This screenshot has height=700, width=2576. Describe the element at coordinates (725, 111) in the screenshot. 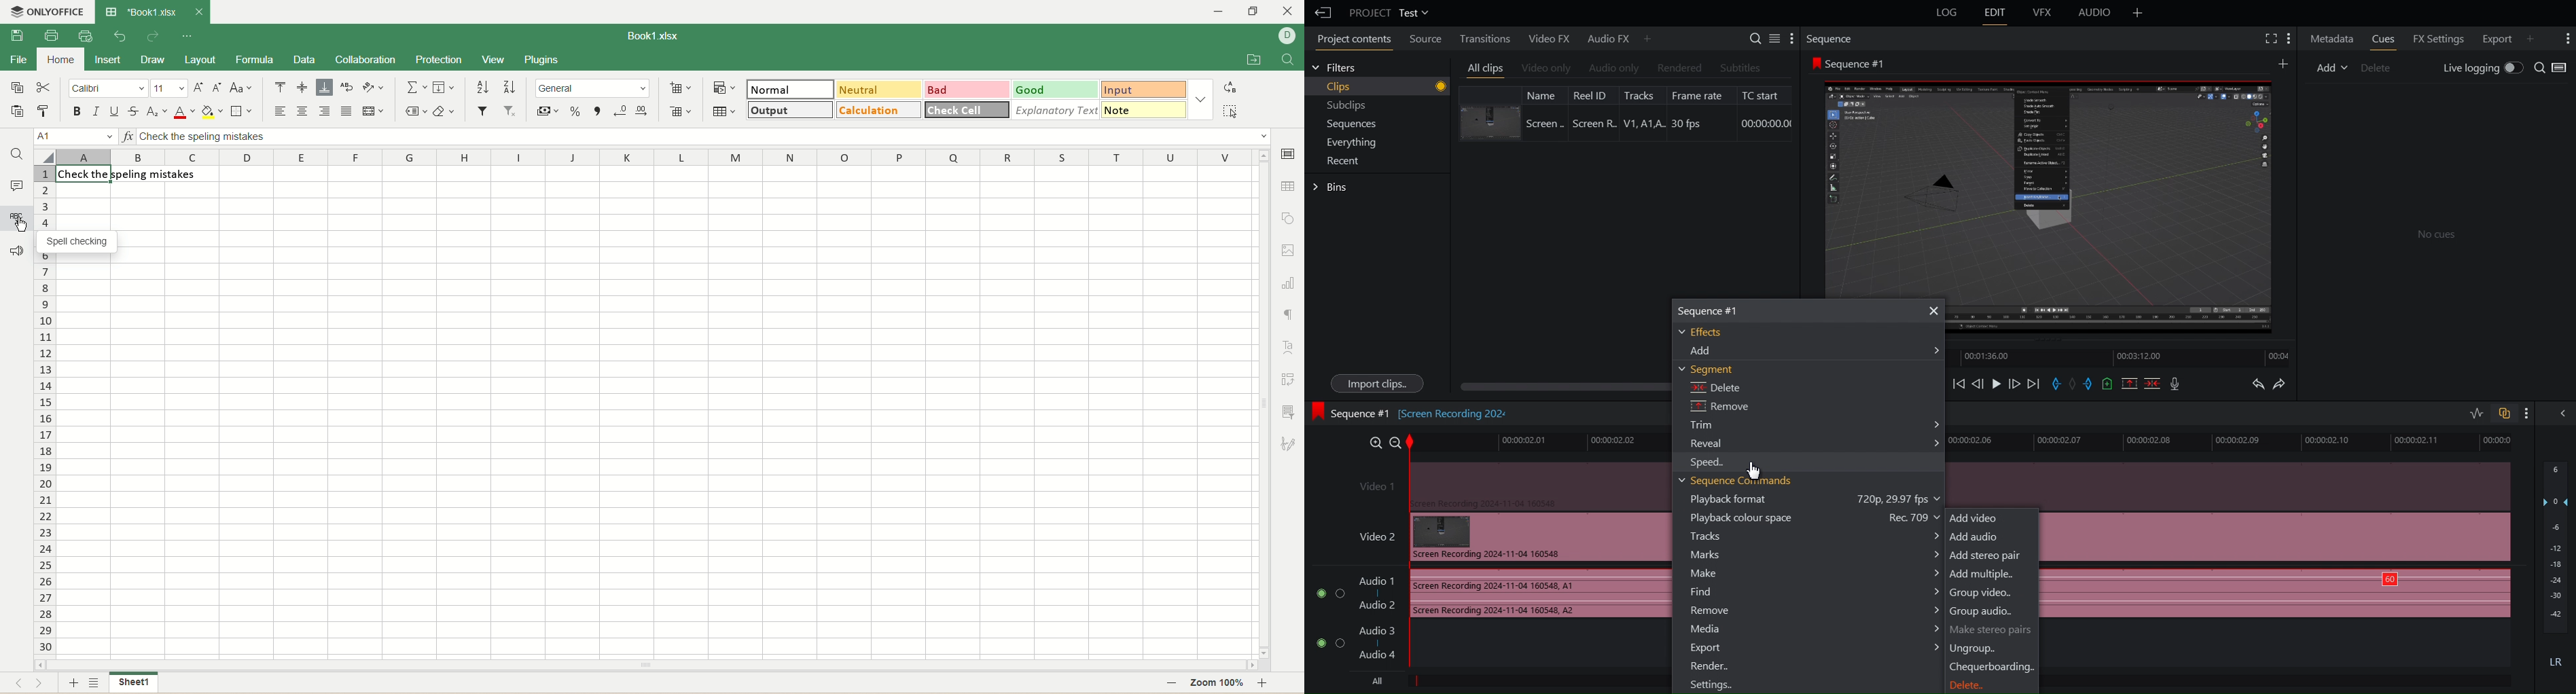

I see `table` at that location.